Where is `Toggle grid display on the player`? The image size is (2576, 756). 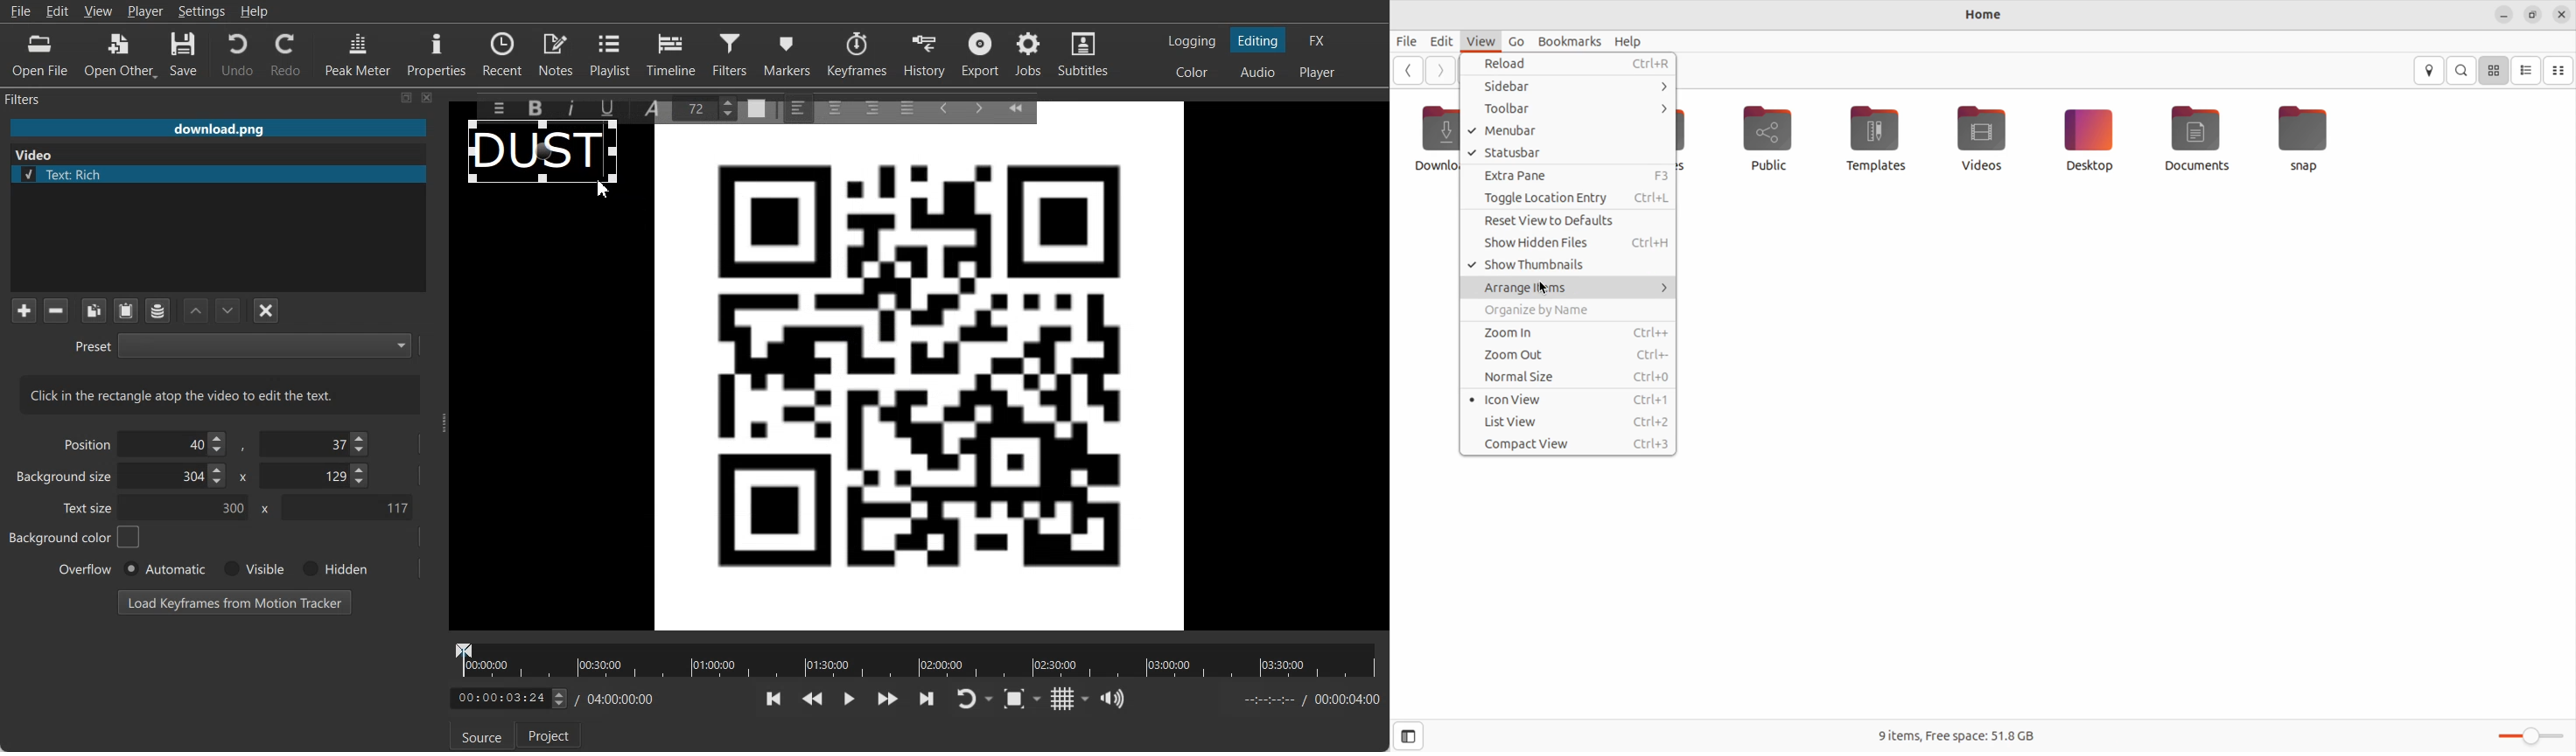
Toggle grid display on the player is located at coordinates (1063, 699).